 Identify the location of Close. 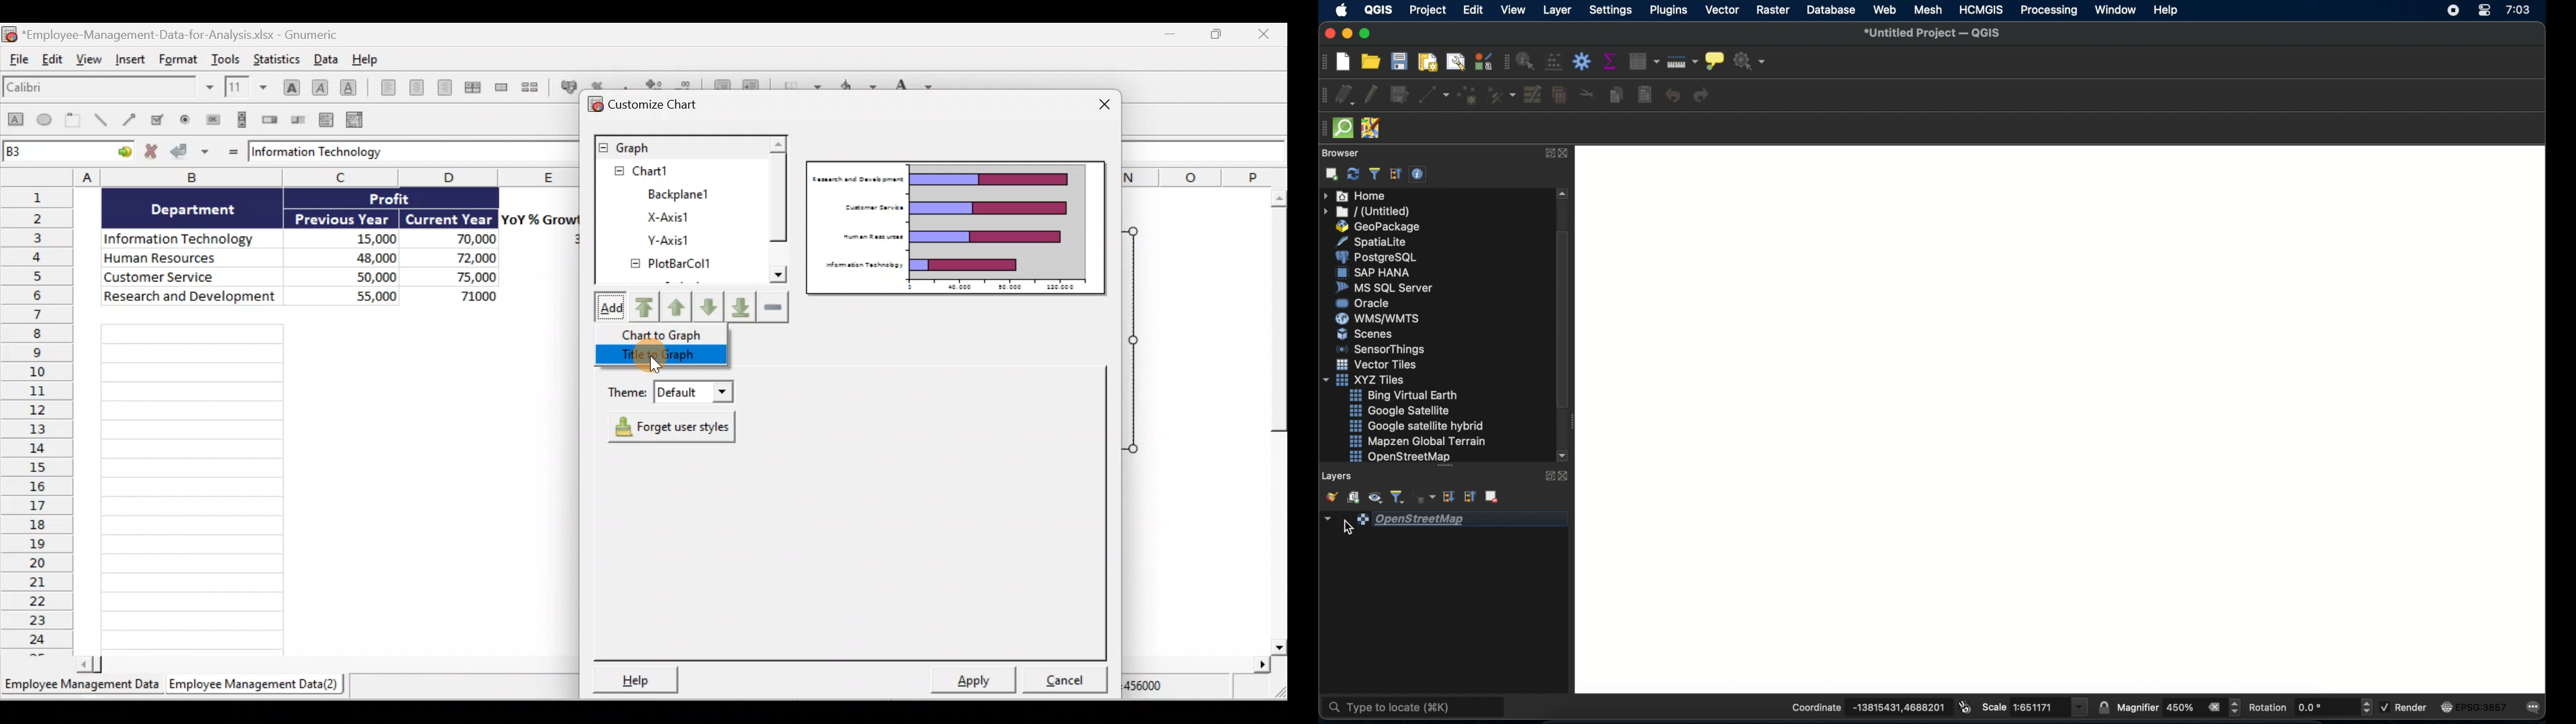
(1272, 34).